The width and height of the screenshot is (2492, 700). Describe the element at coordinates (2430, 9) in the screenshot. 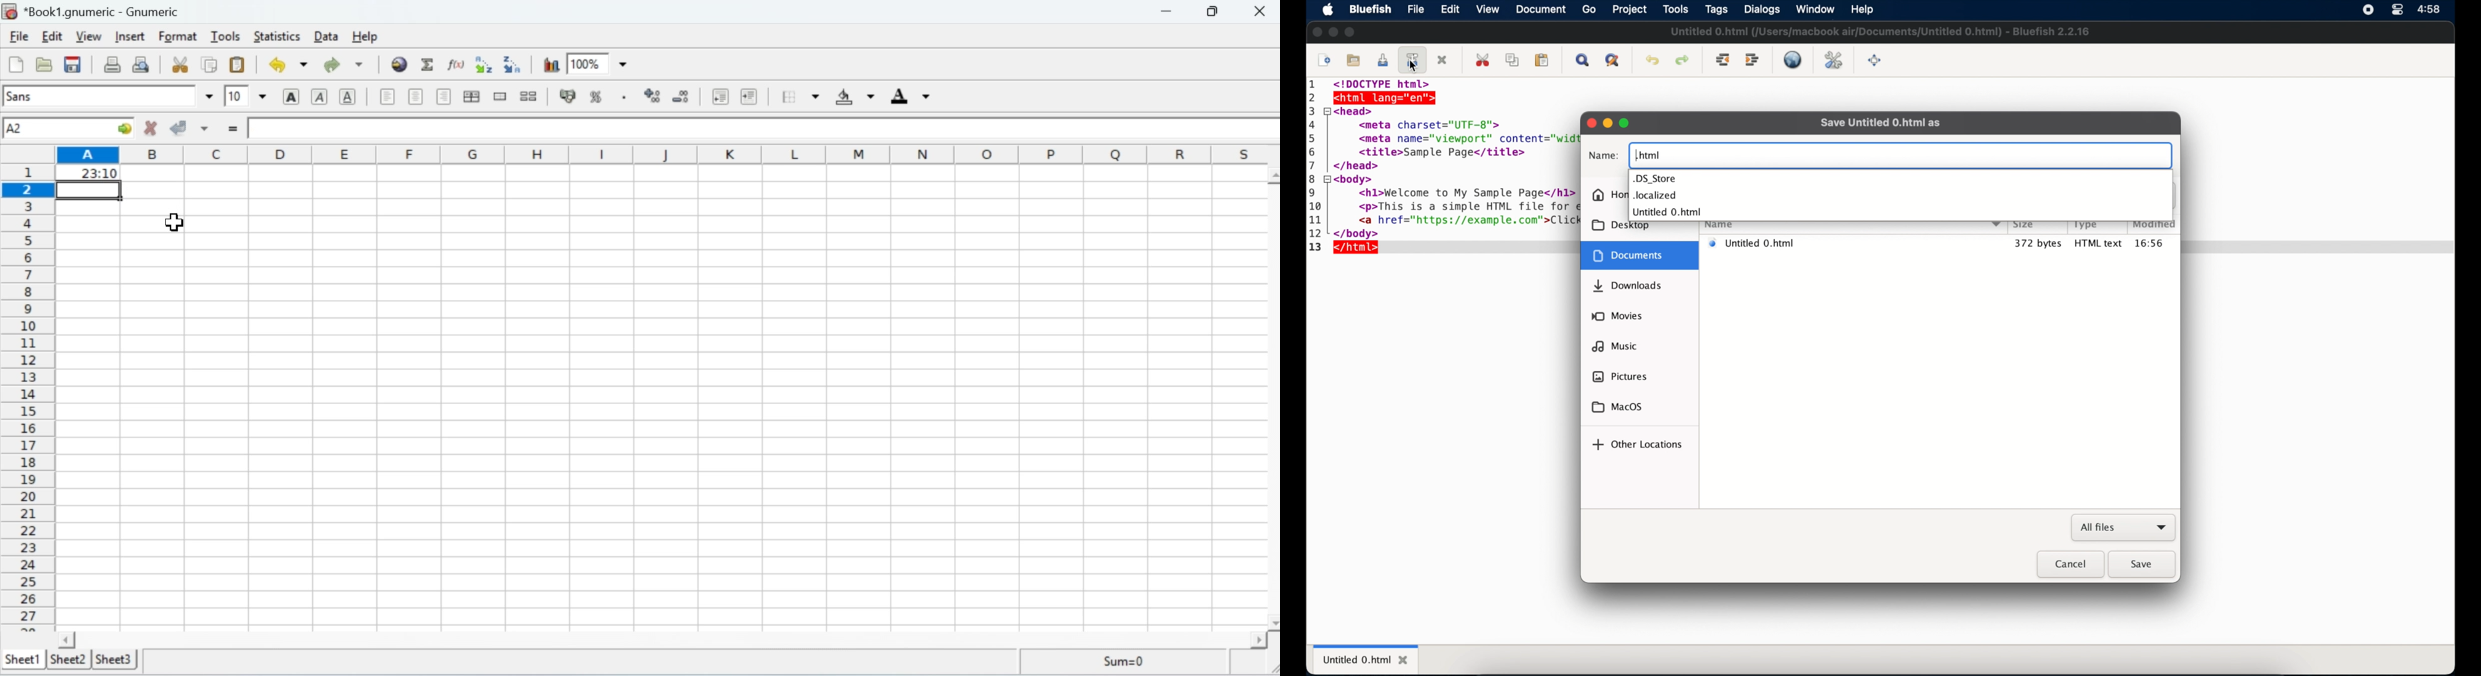

I see `time` at that location.